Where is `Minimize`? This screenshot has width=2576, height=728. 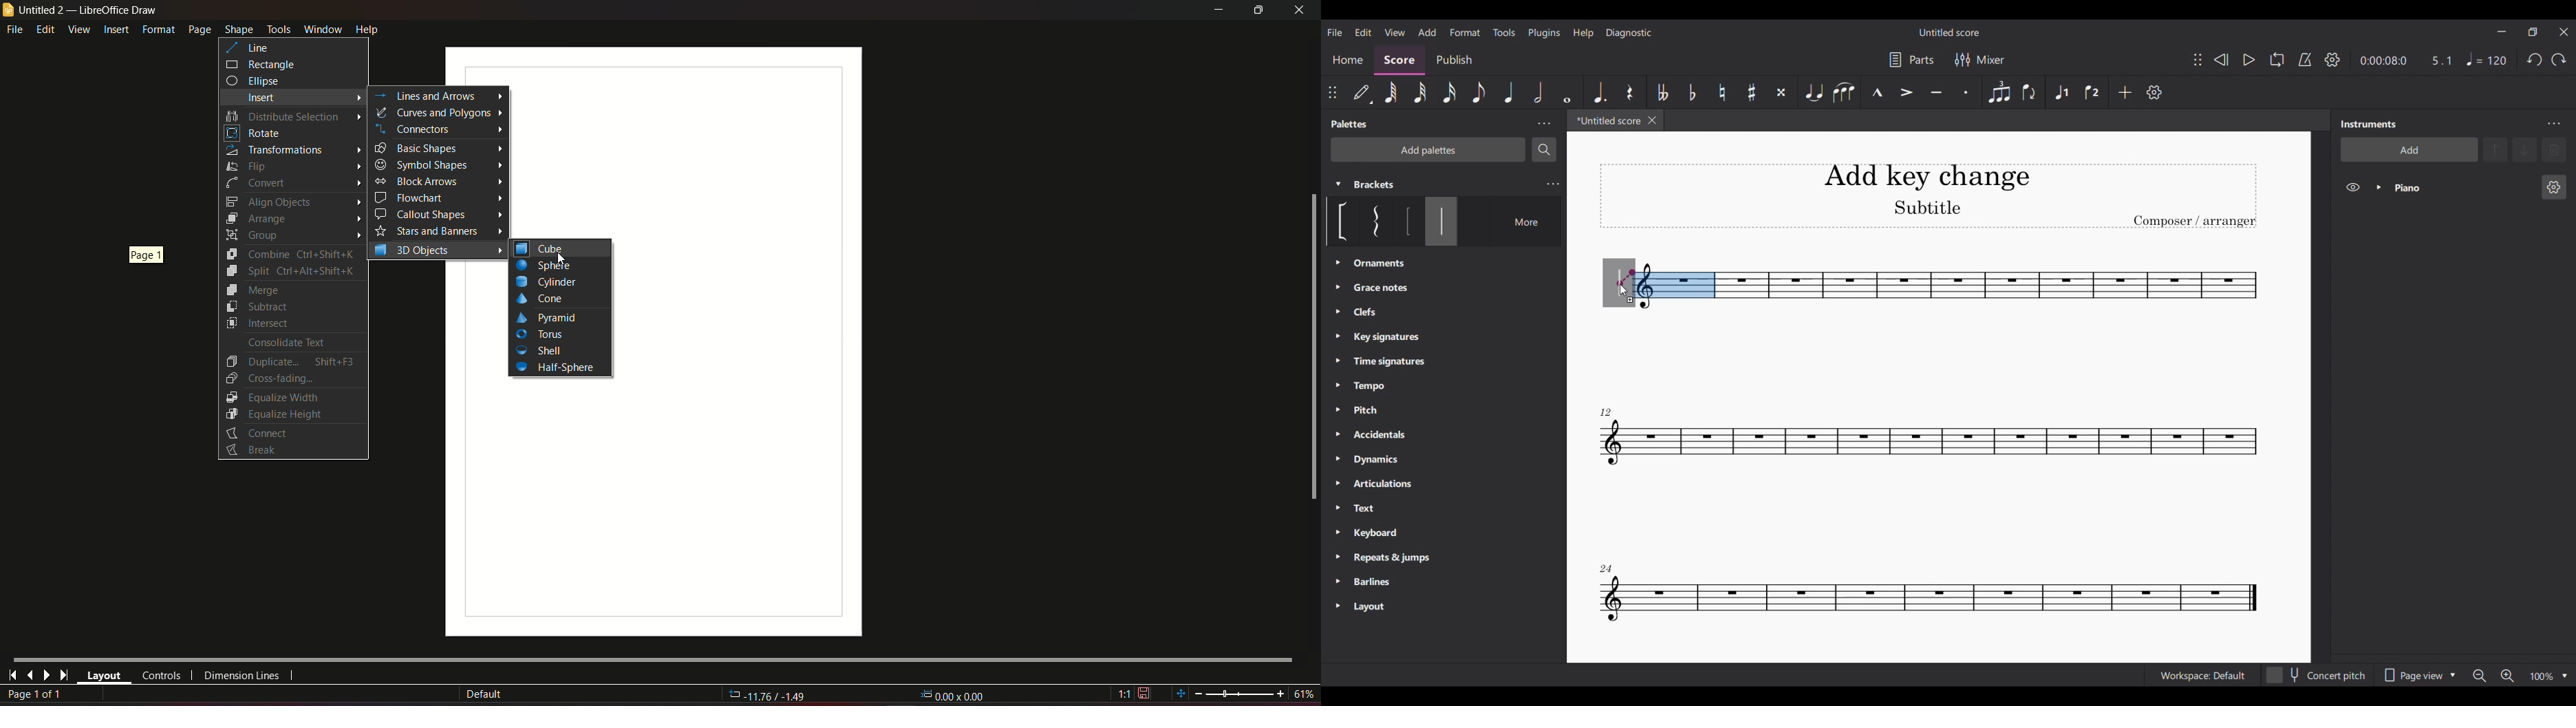 Minimize is located at coordinates (2501, 31).